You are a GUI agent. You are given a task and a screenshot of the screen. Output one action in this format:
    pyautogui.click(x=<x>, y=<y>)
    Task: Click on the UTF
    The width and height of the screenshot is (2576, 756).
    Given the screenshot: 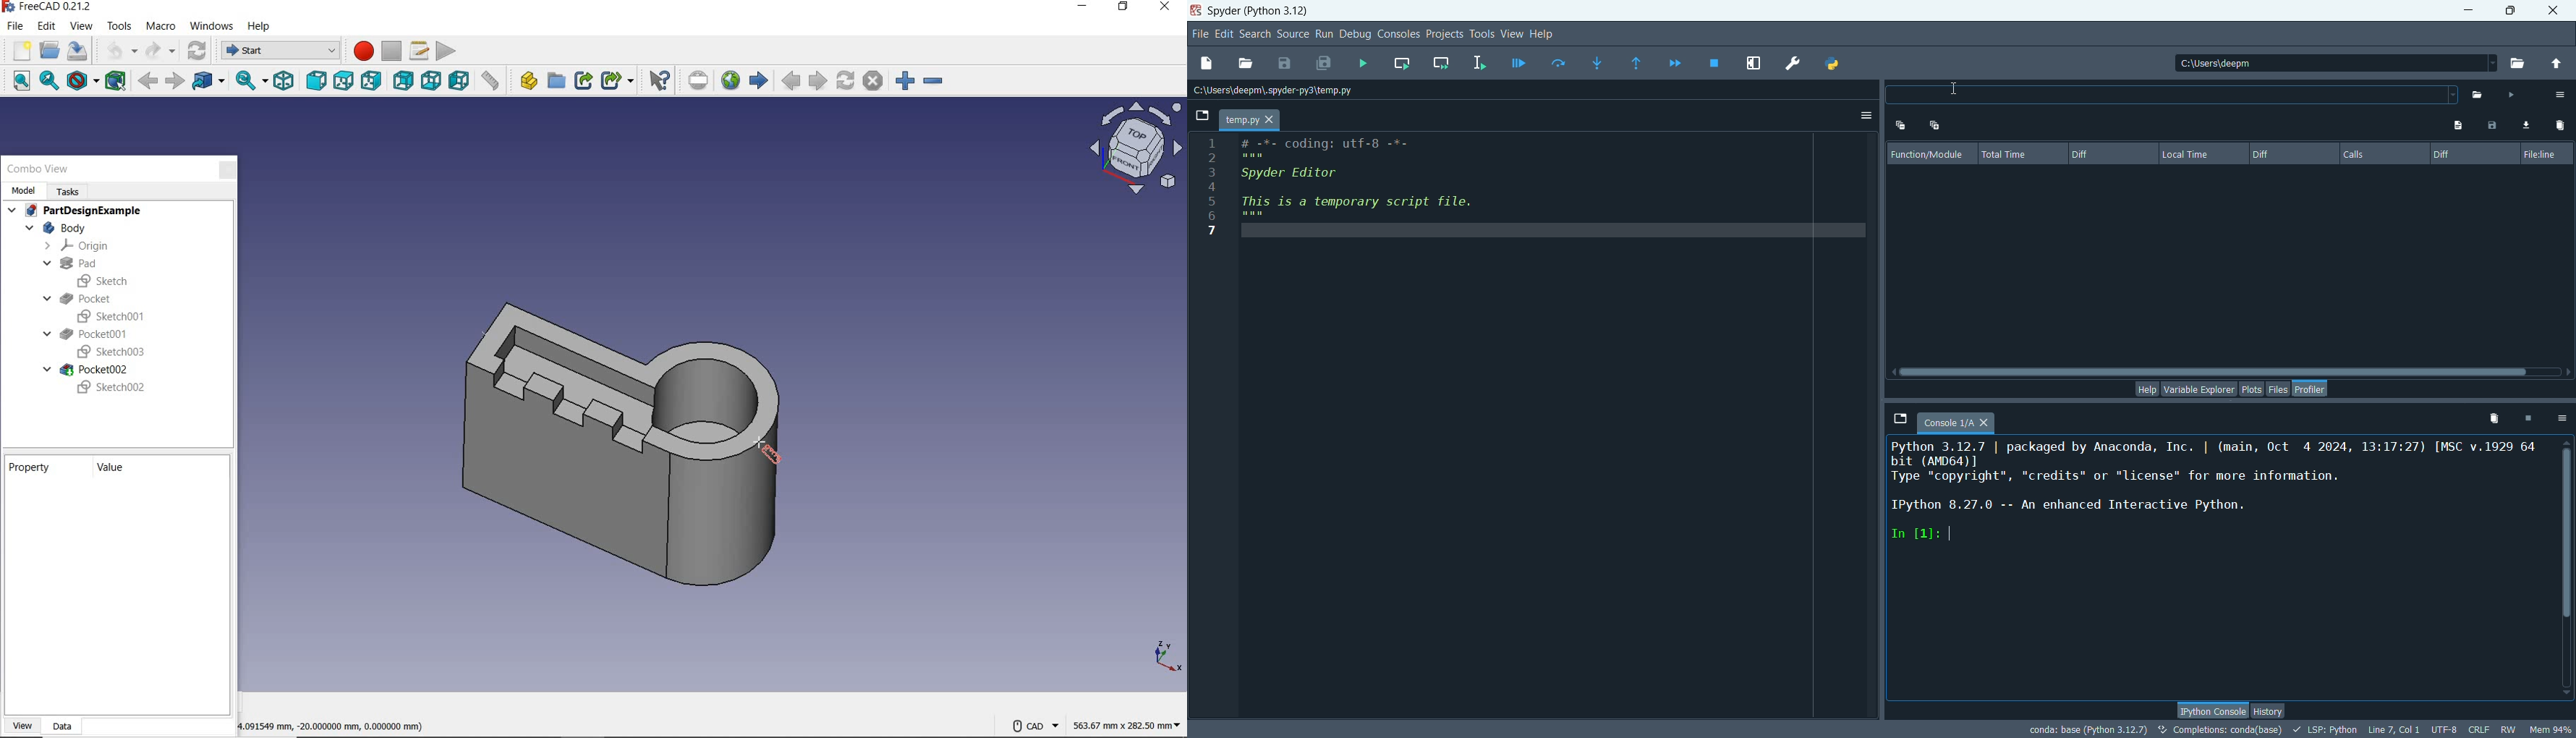 What is the action you would take?
    pyautogui.click(x=2444, y=730)
    